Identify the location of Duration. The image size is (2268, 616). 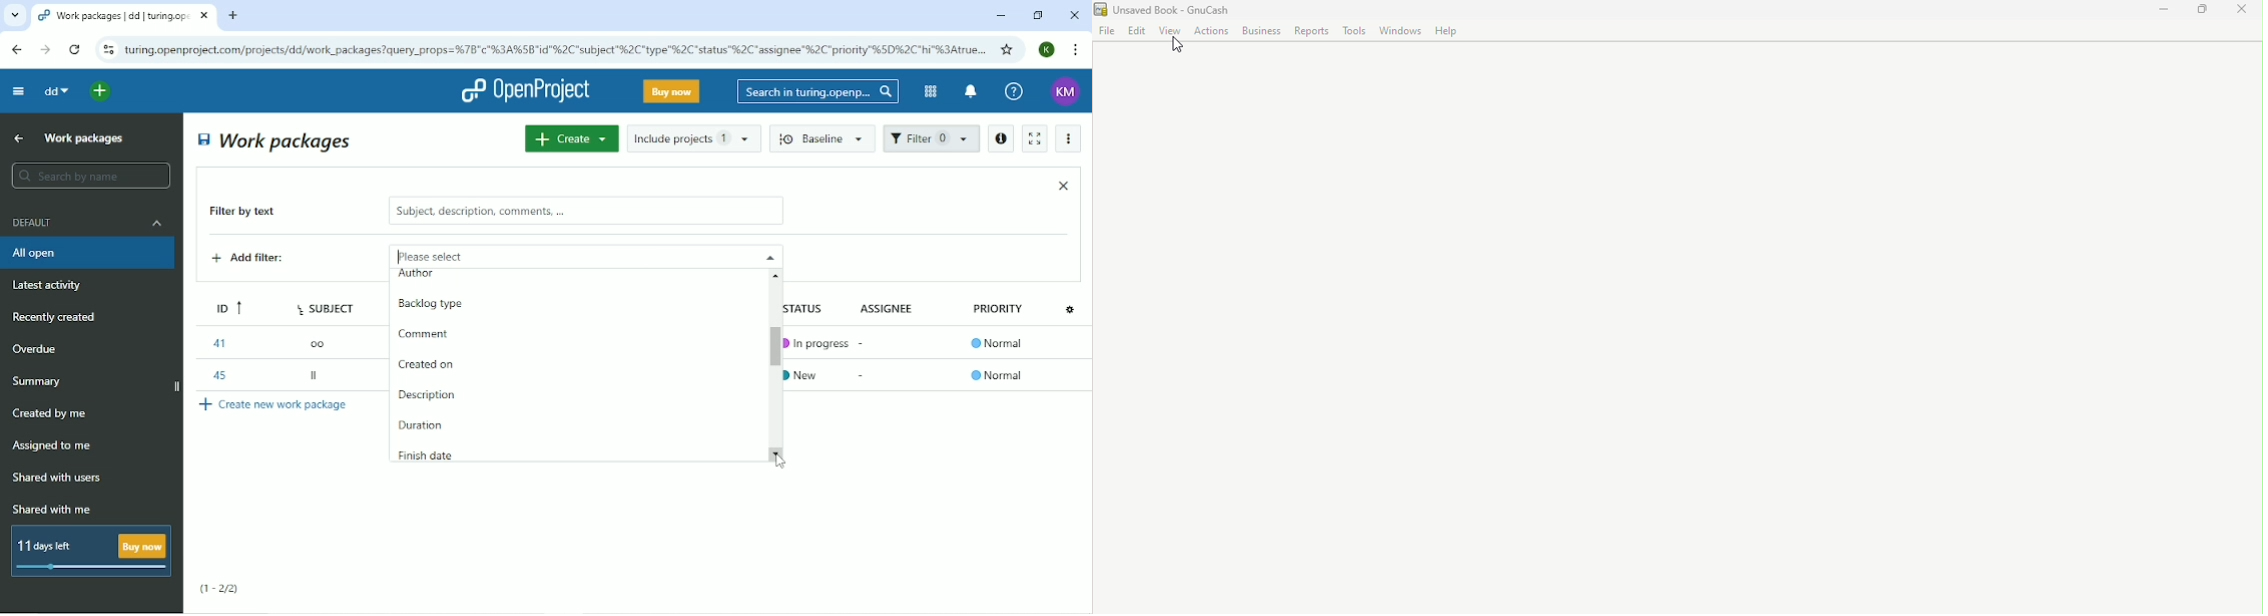
(423, 425).